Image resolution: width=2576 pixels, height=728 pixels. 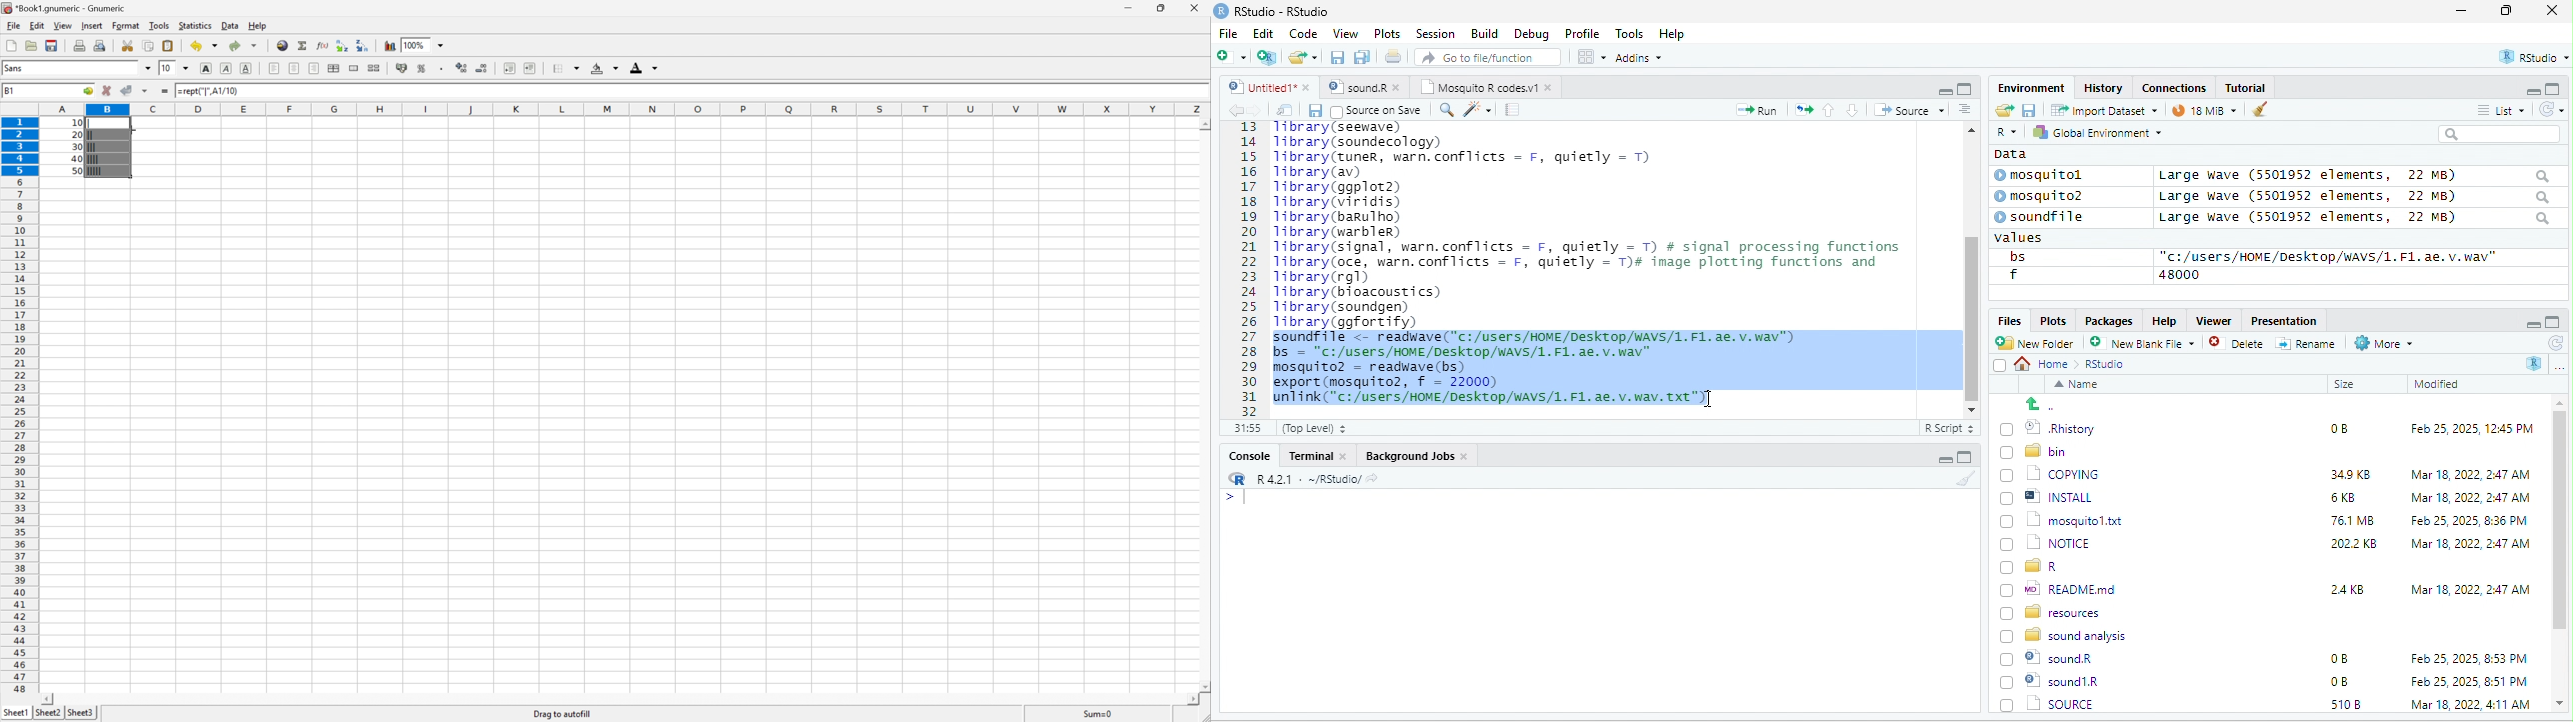 I want to click on  Home, so click(x=2047, y=363).